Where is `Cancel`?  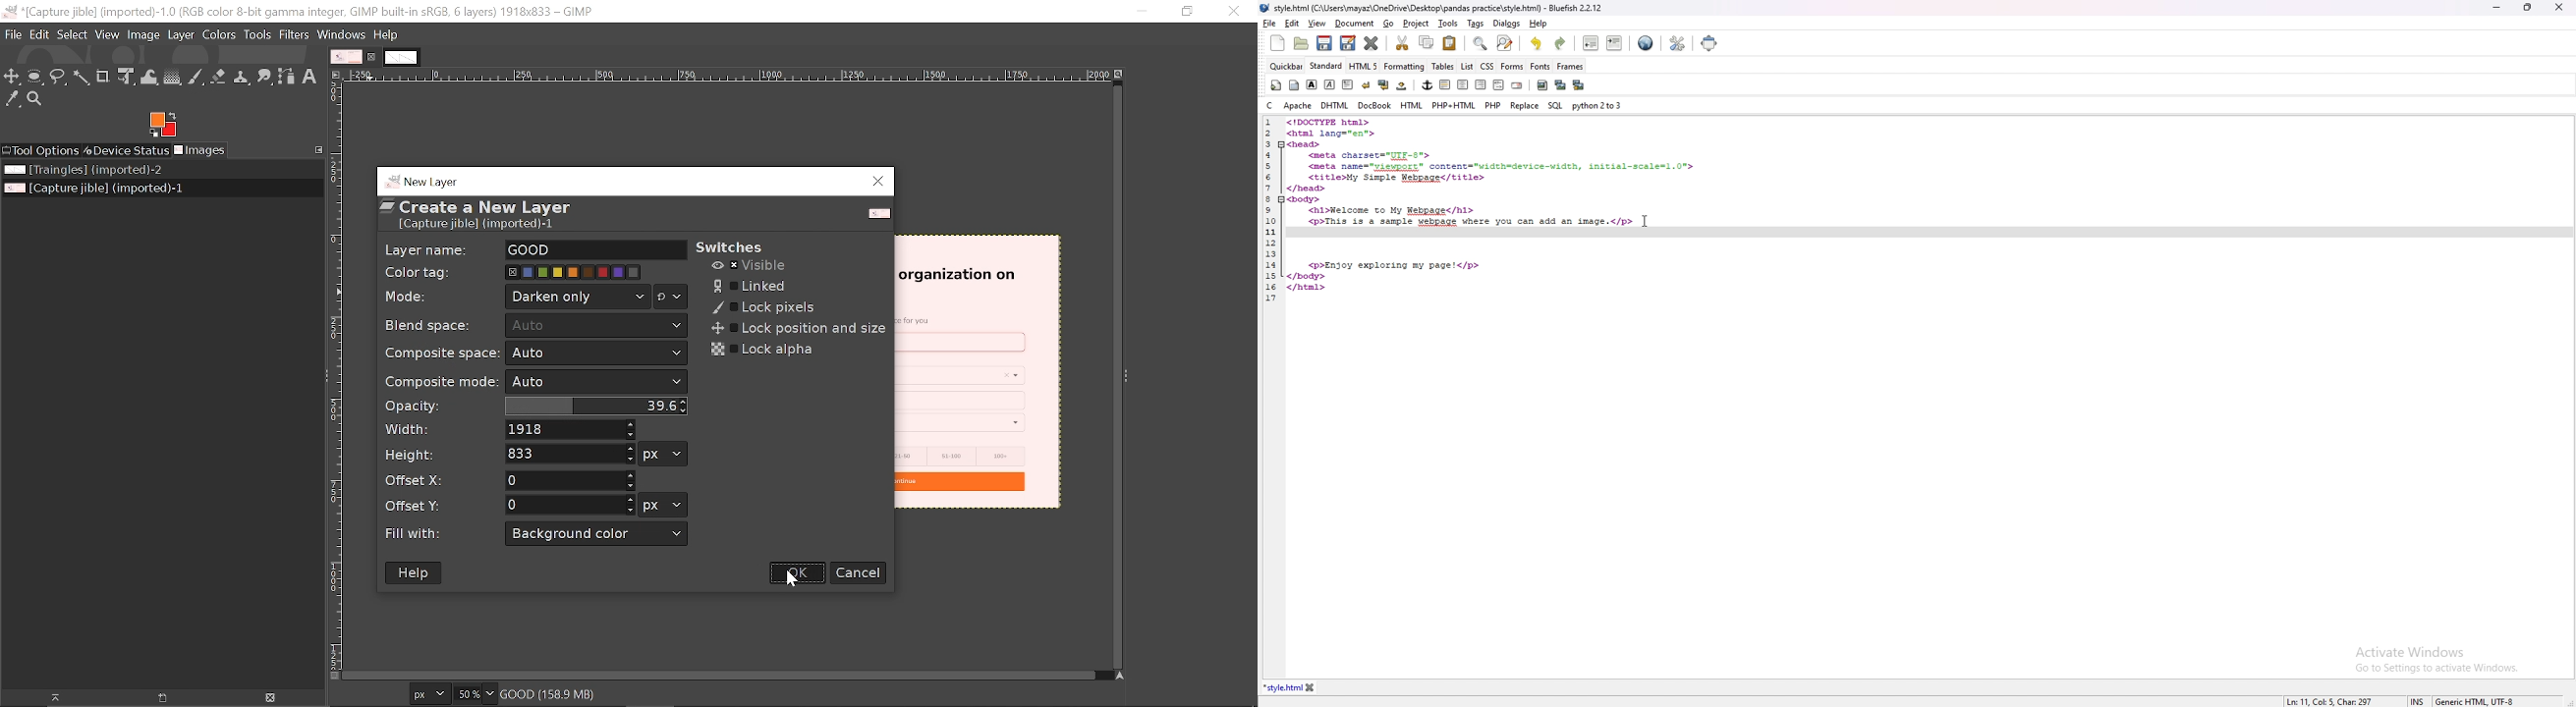
Cancel is located at coordinates (859, 572).